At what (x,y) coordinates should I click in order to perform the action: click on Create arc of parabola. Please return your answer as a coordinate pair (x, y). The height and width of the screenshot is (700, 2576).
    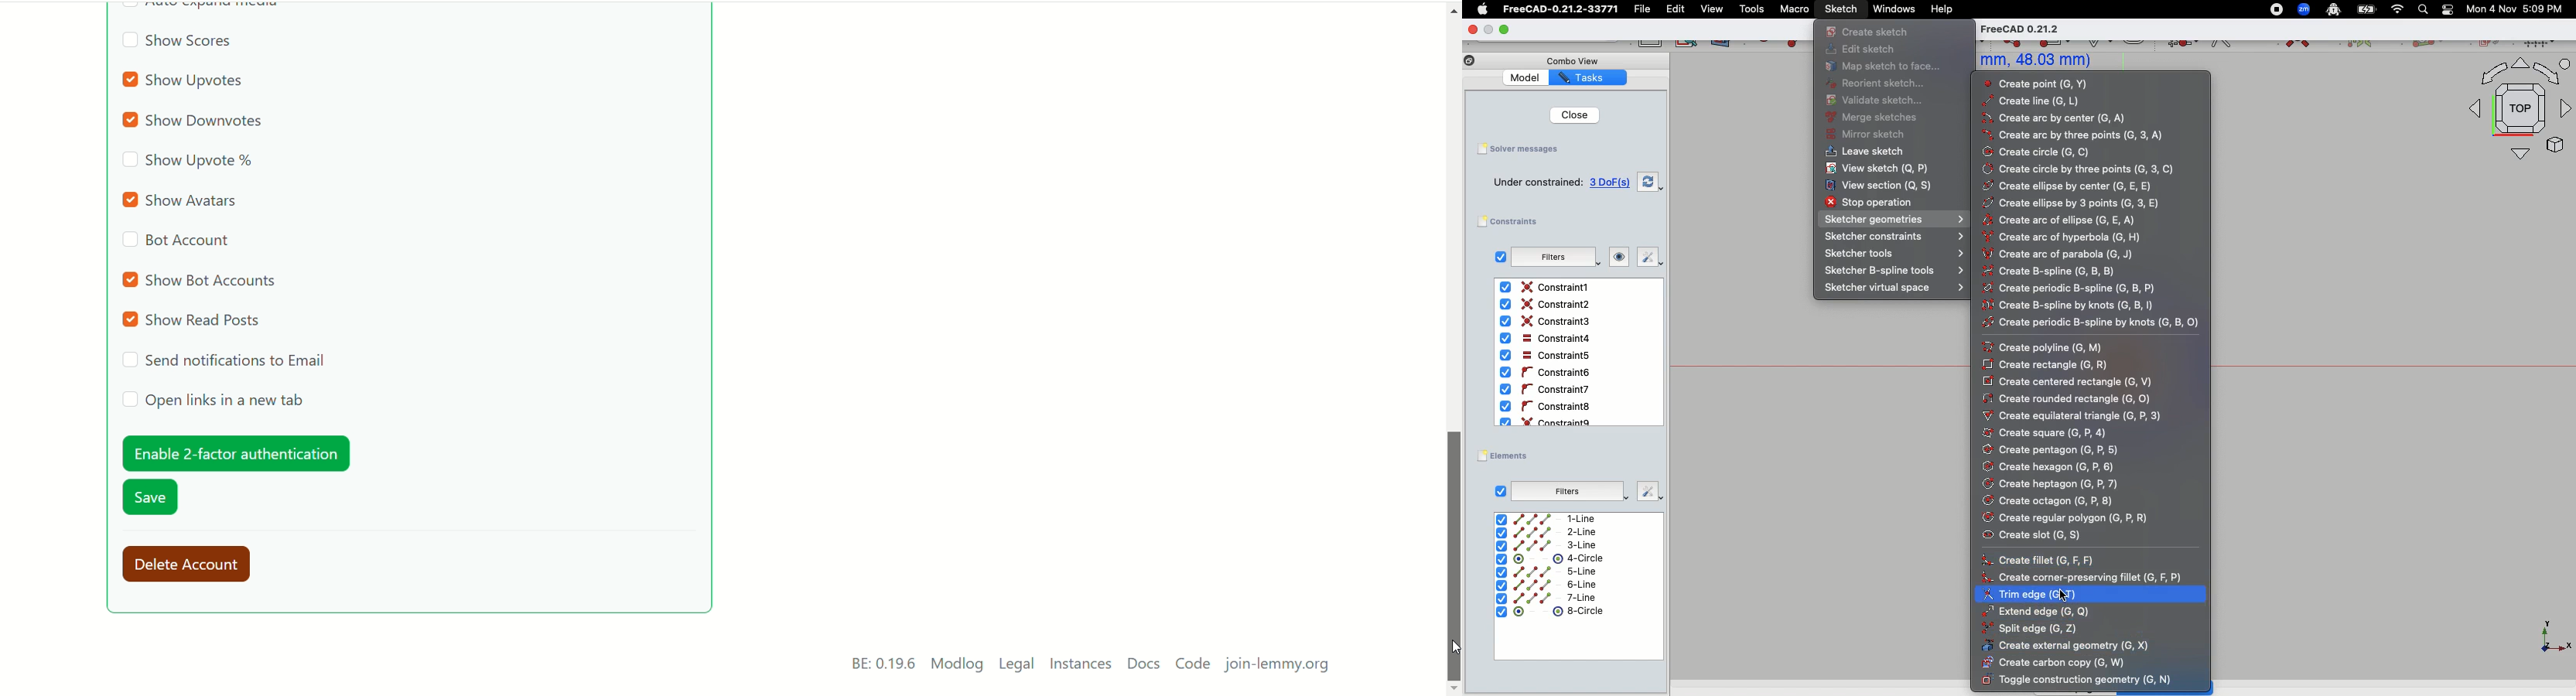
    Looking at the image, I should click on (2059, 256).